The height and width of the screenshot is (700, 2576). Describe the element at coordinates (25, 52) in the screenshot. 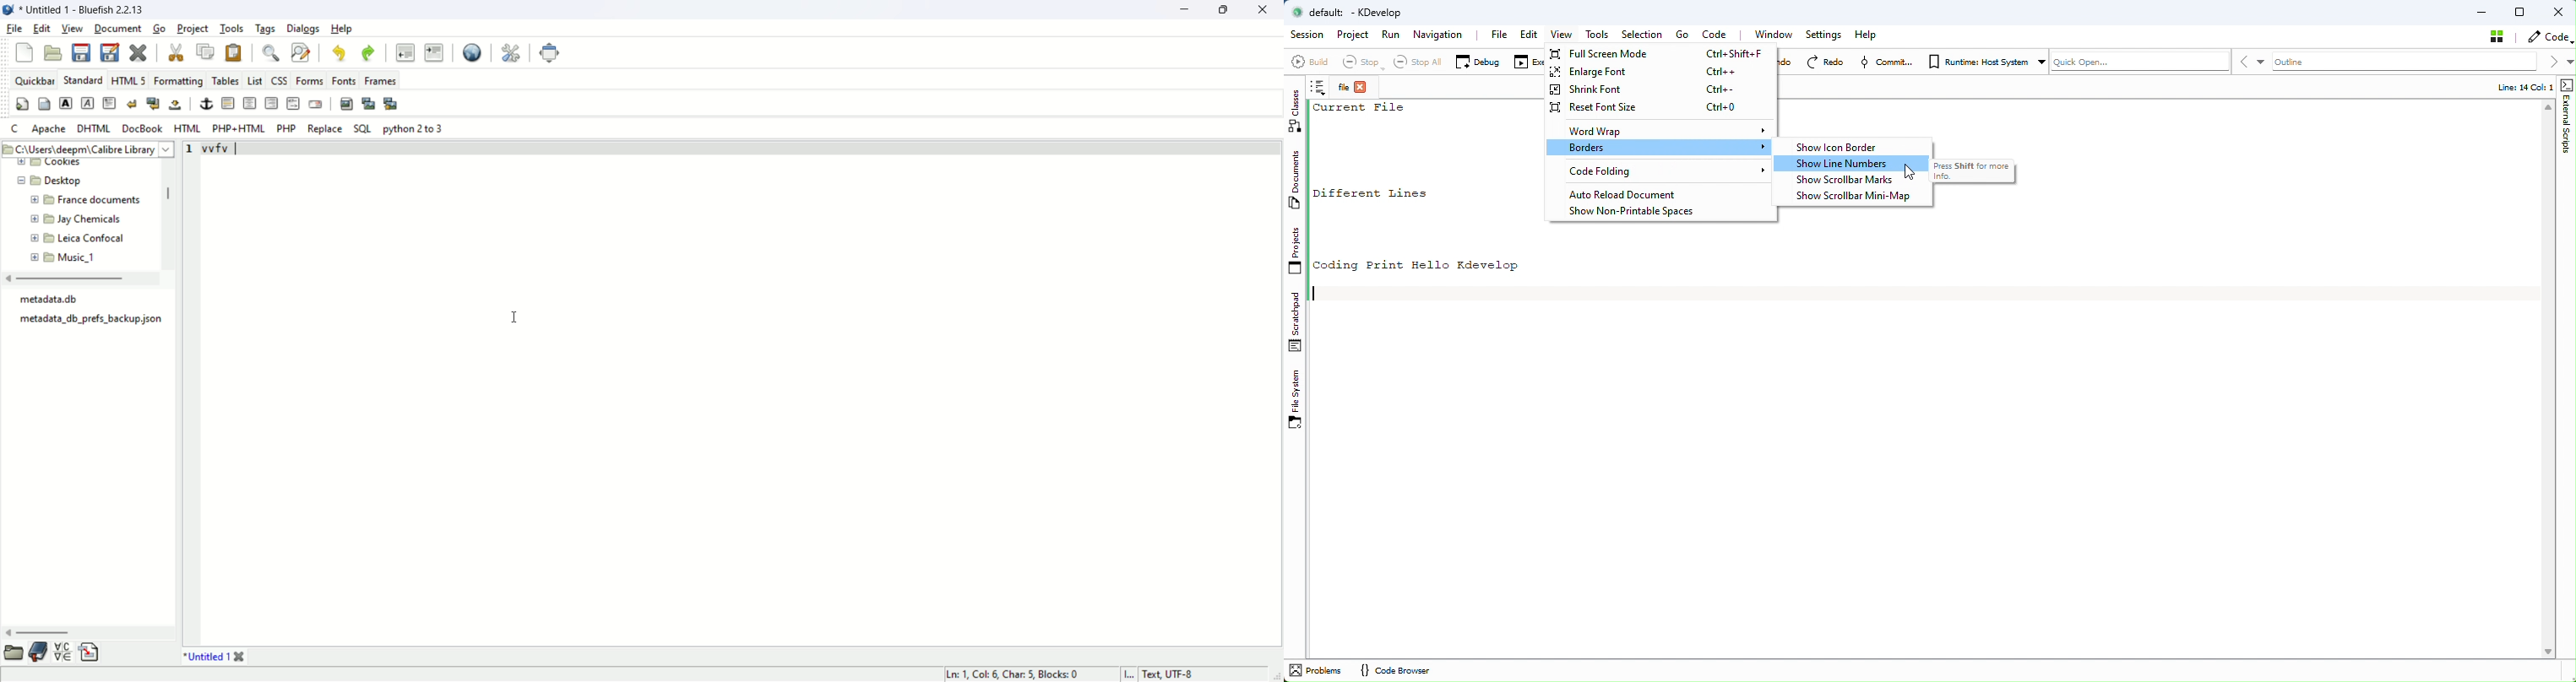

I see `new file` at that location.